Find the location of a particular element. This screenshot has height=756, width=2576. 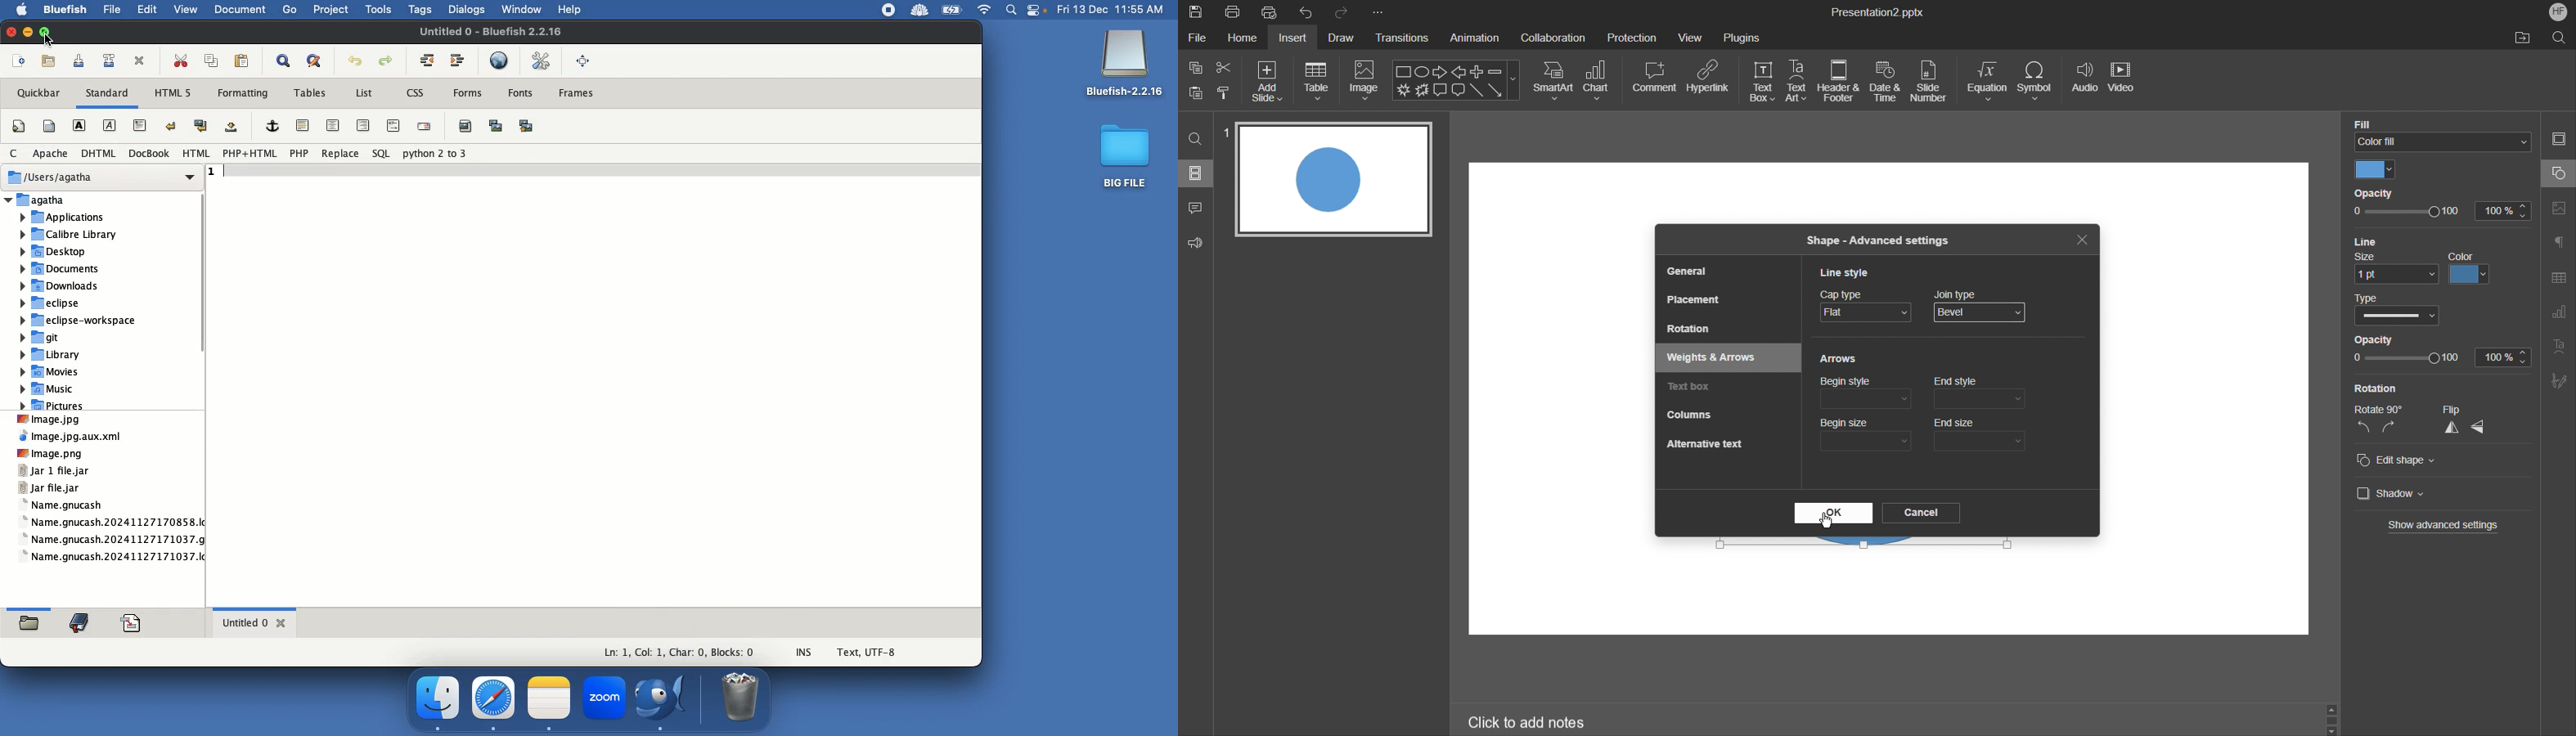

Shape Settings is located at coordinates (2558, 173).